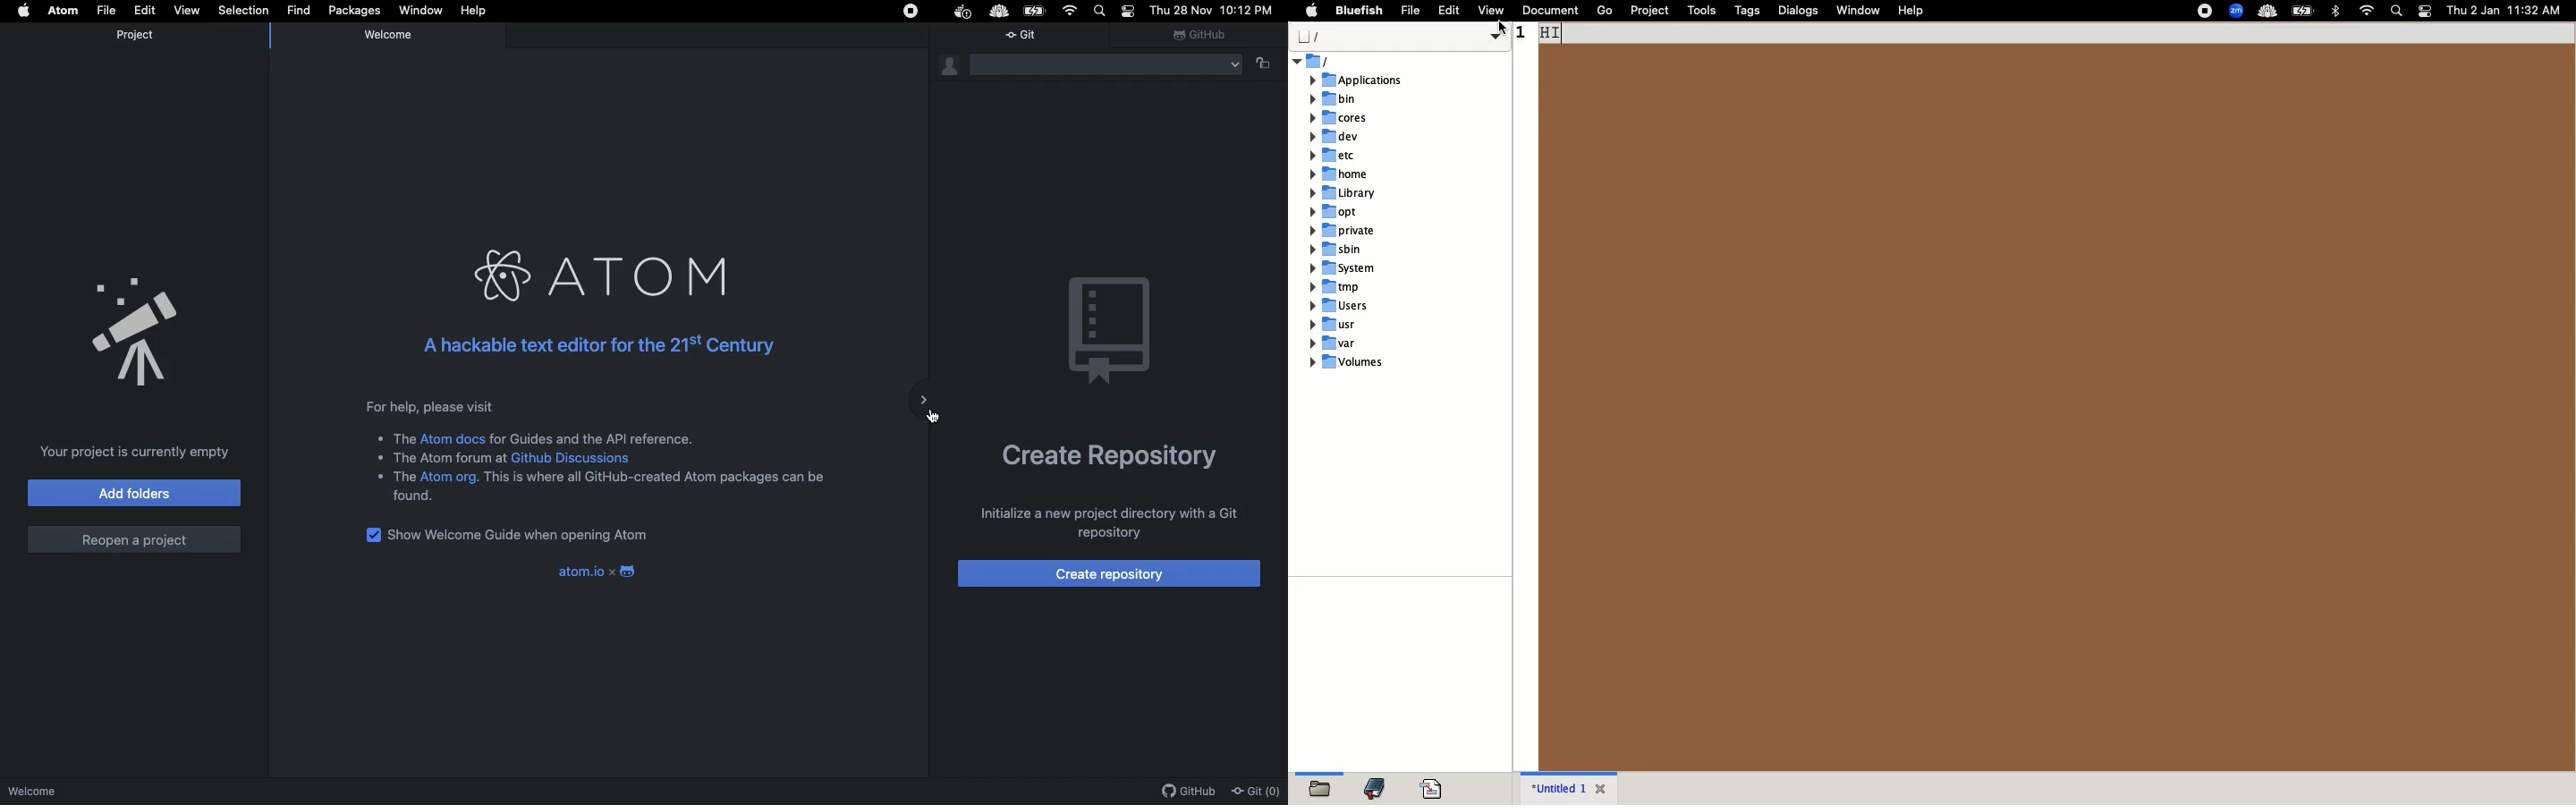 This screenshot has height=812, width=2576. I want to click on Folder Menu, so click(1107, 69).